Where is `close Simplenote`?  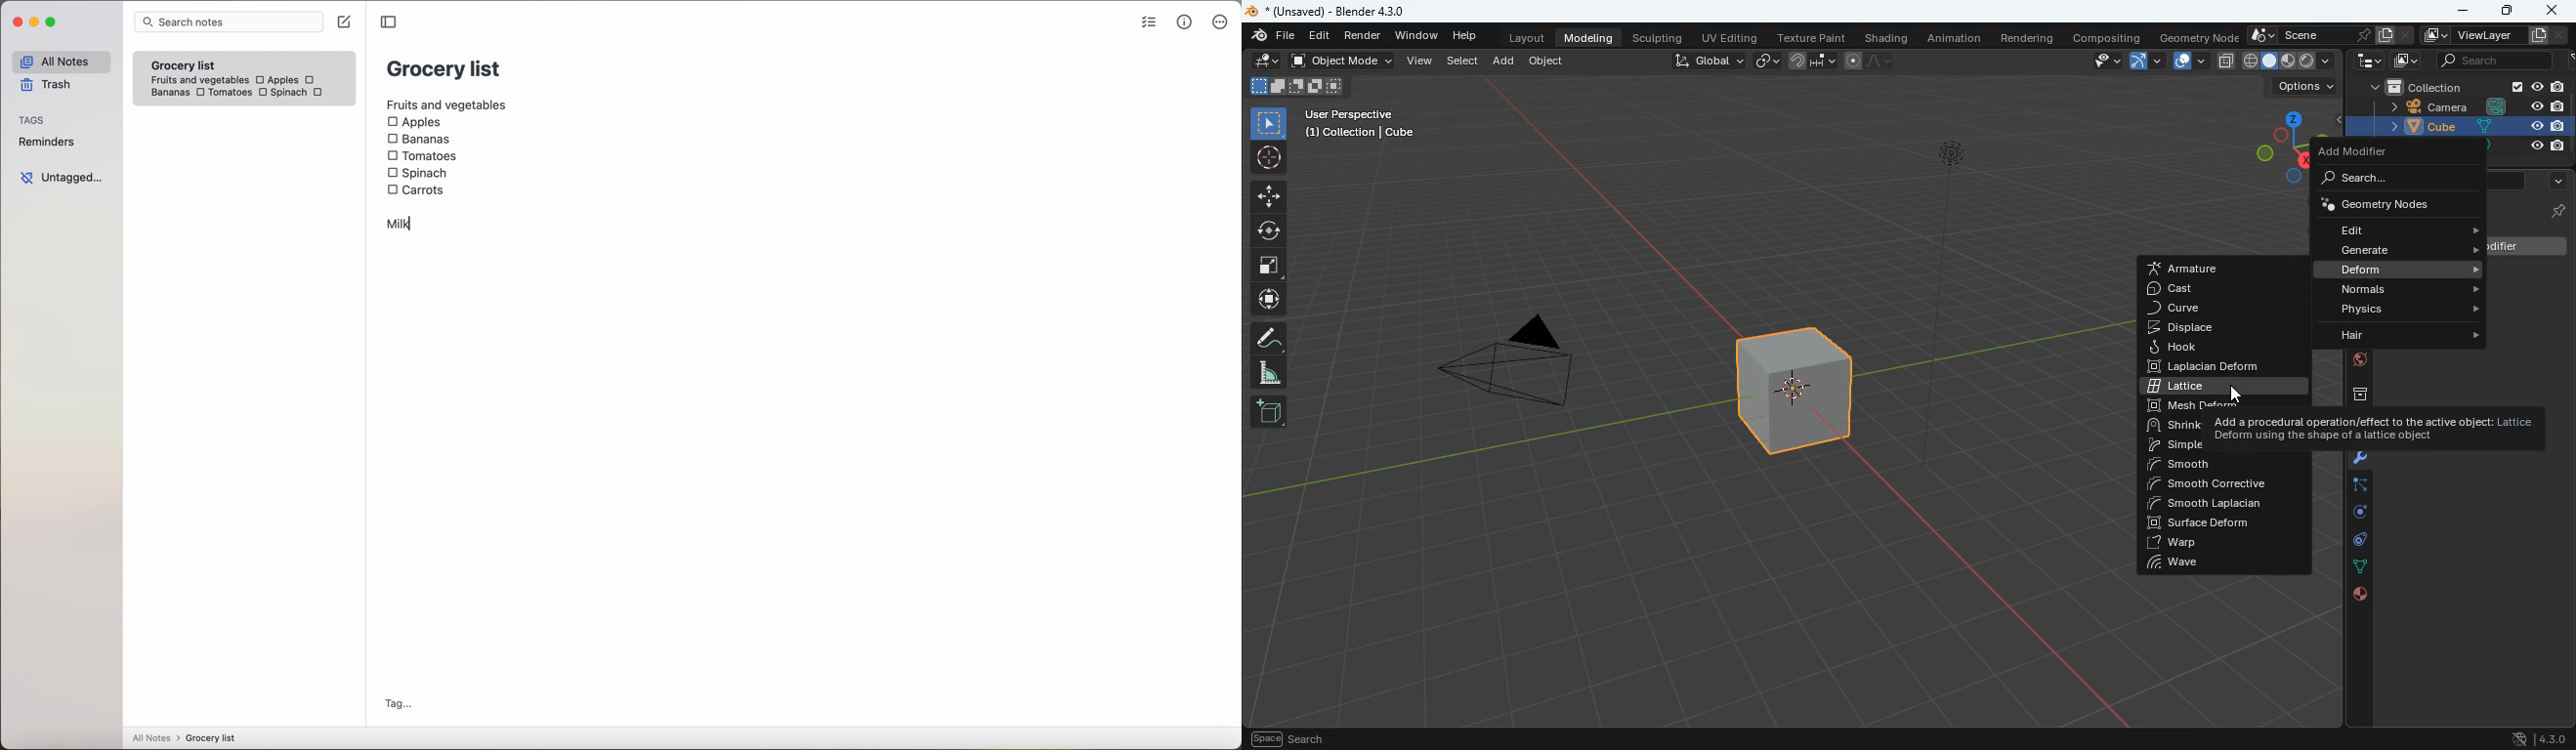
close Simplenote is located at coordinates (17, 23).